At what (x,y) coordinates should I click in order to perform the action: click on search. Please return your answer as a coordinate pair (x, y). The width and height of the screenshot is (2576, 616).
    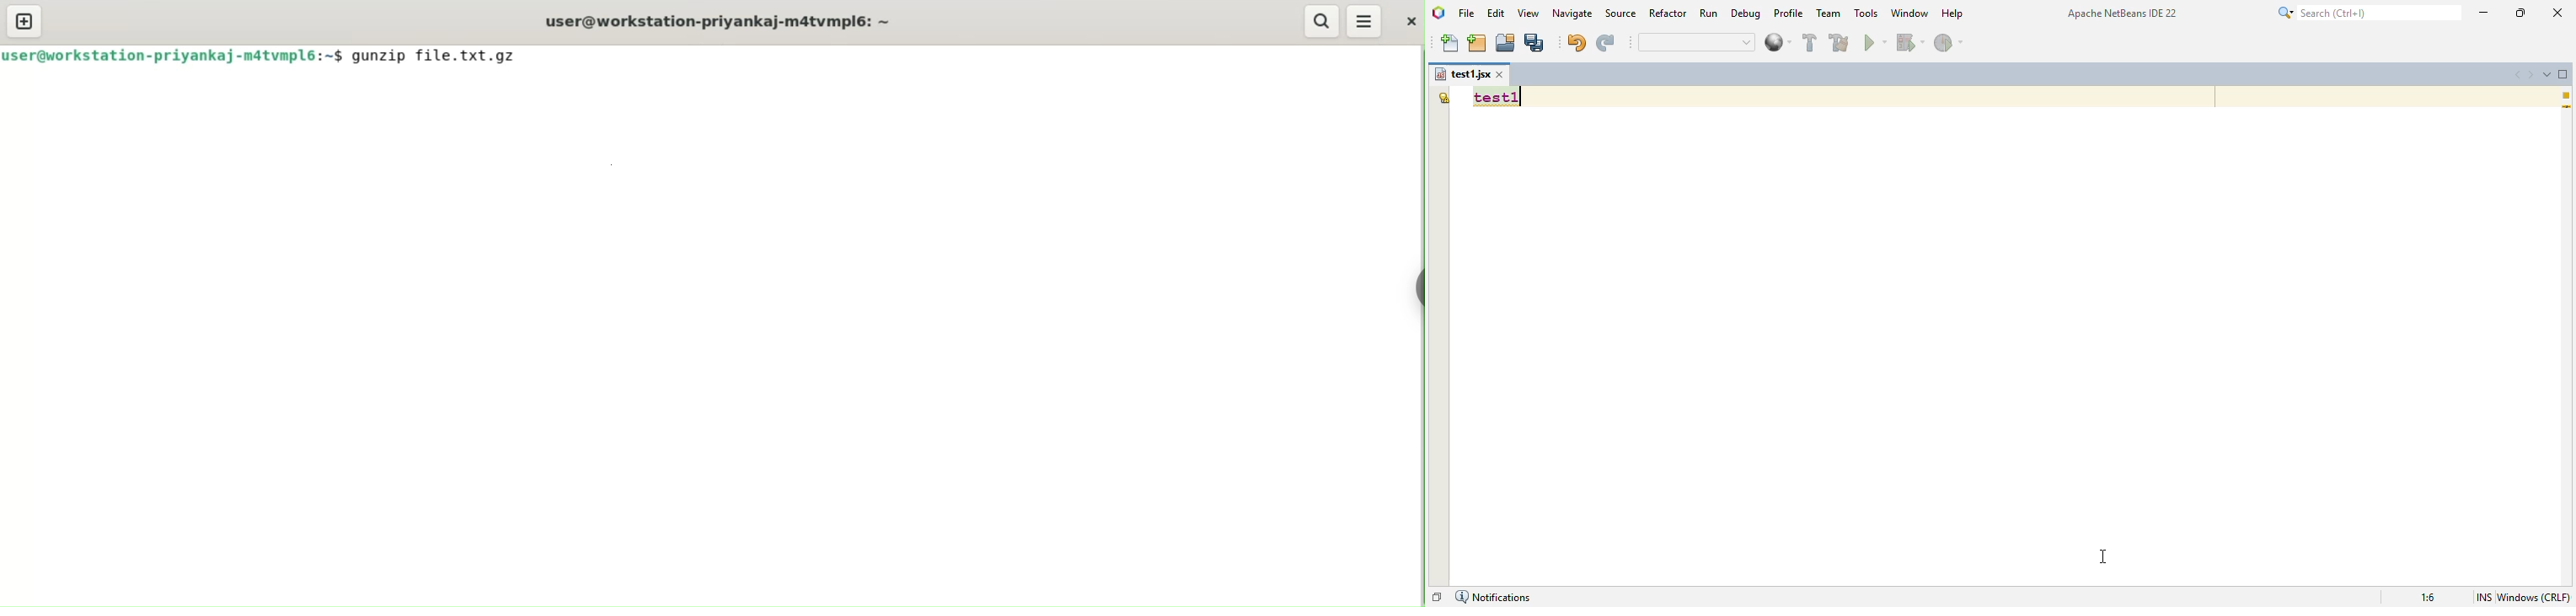
    Looking at the image, I should click on (1320, 21).